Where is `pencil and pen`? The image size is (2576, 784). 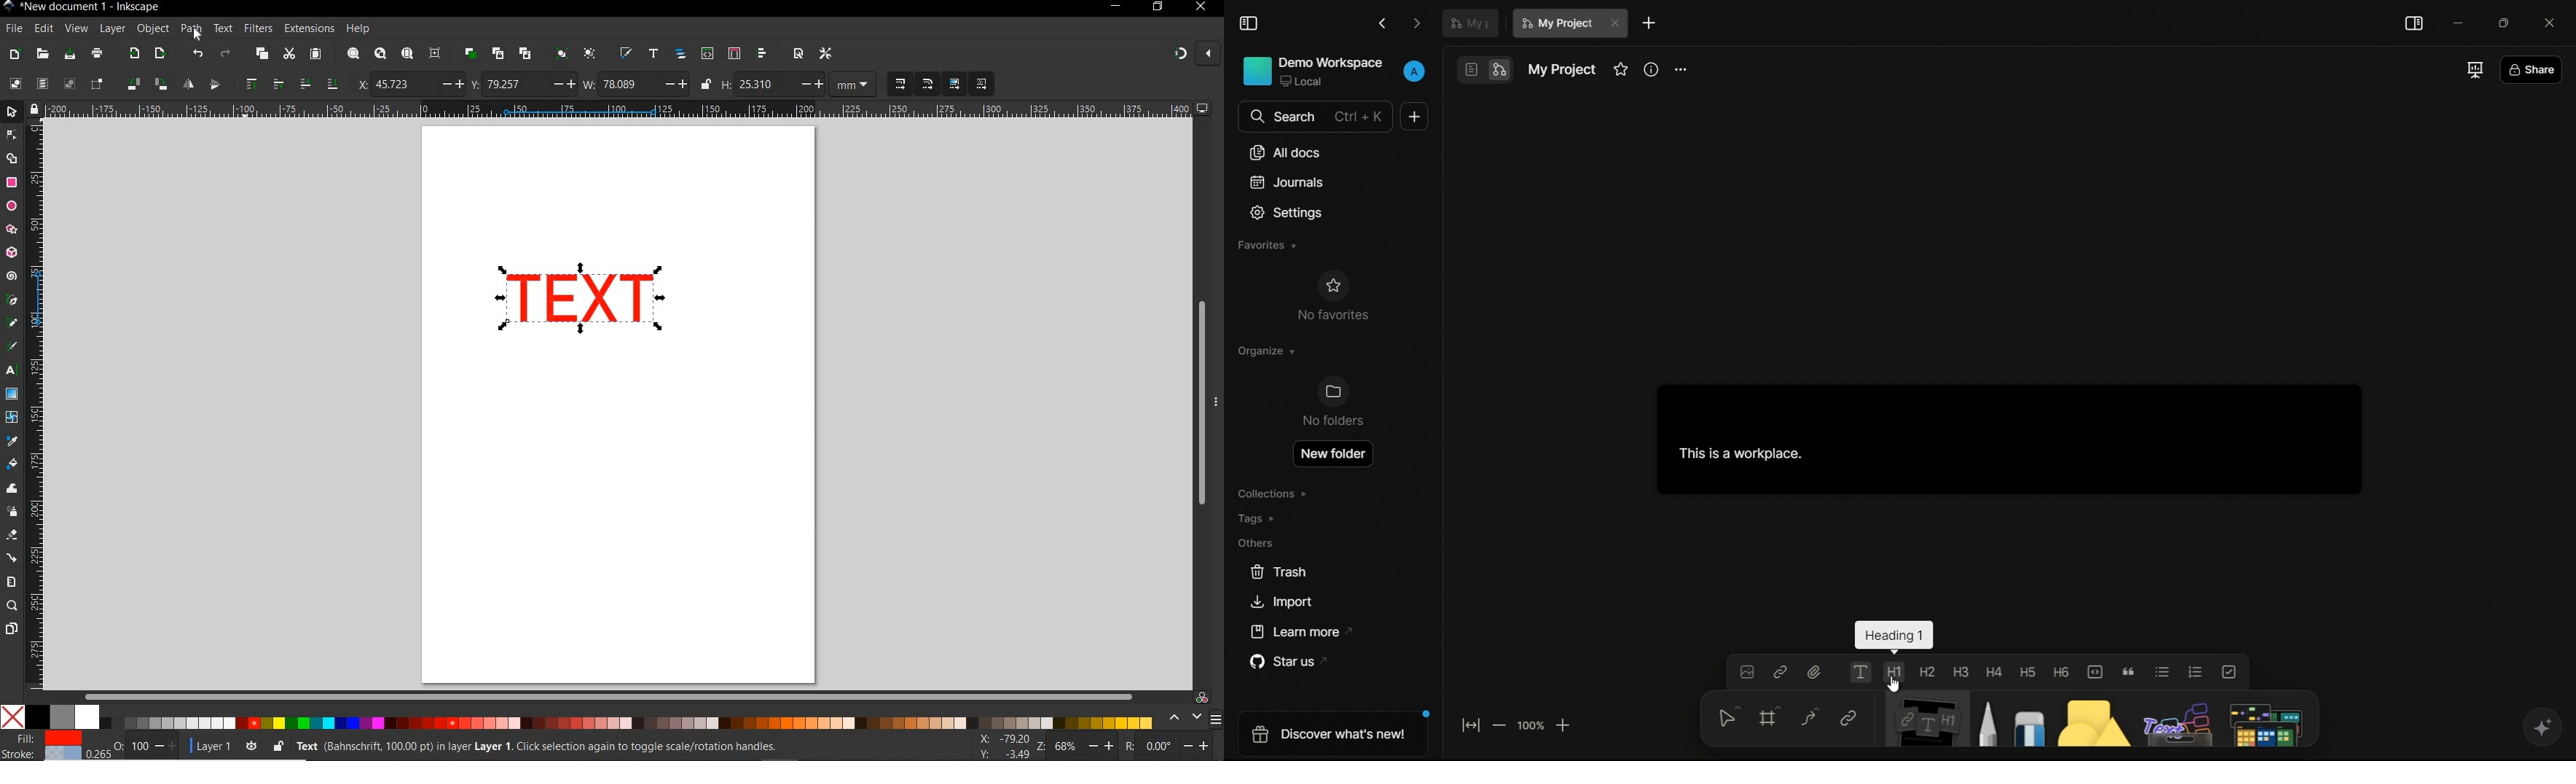
pencil and pen is located at coordinates (1986, 718).